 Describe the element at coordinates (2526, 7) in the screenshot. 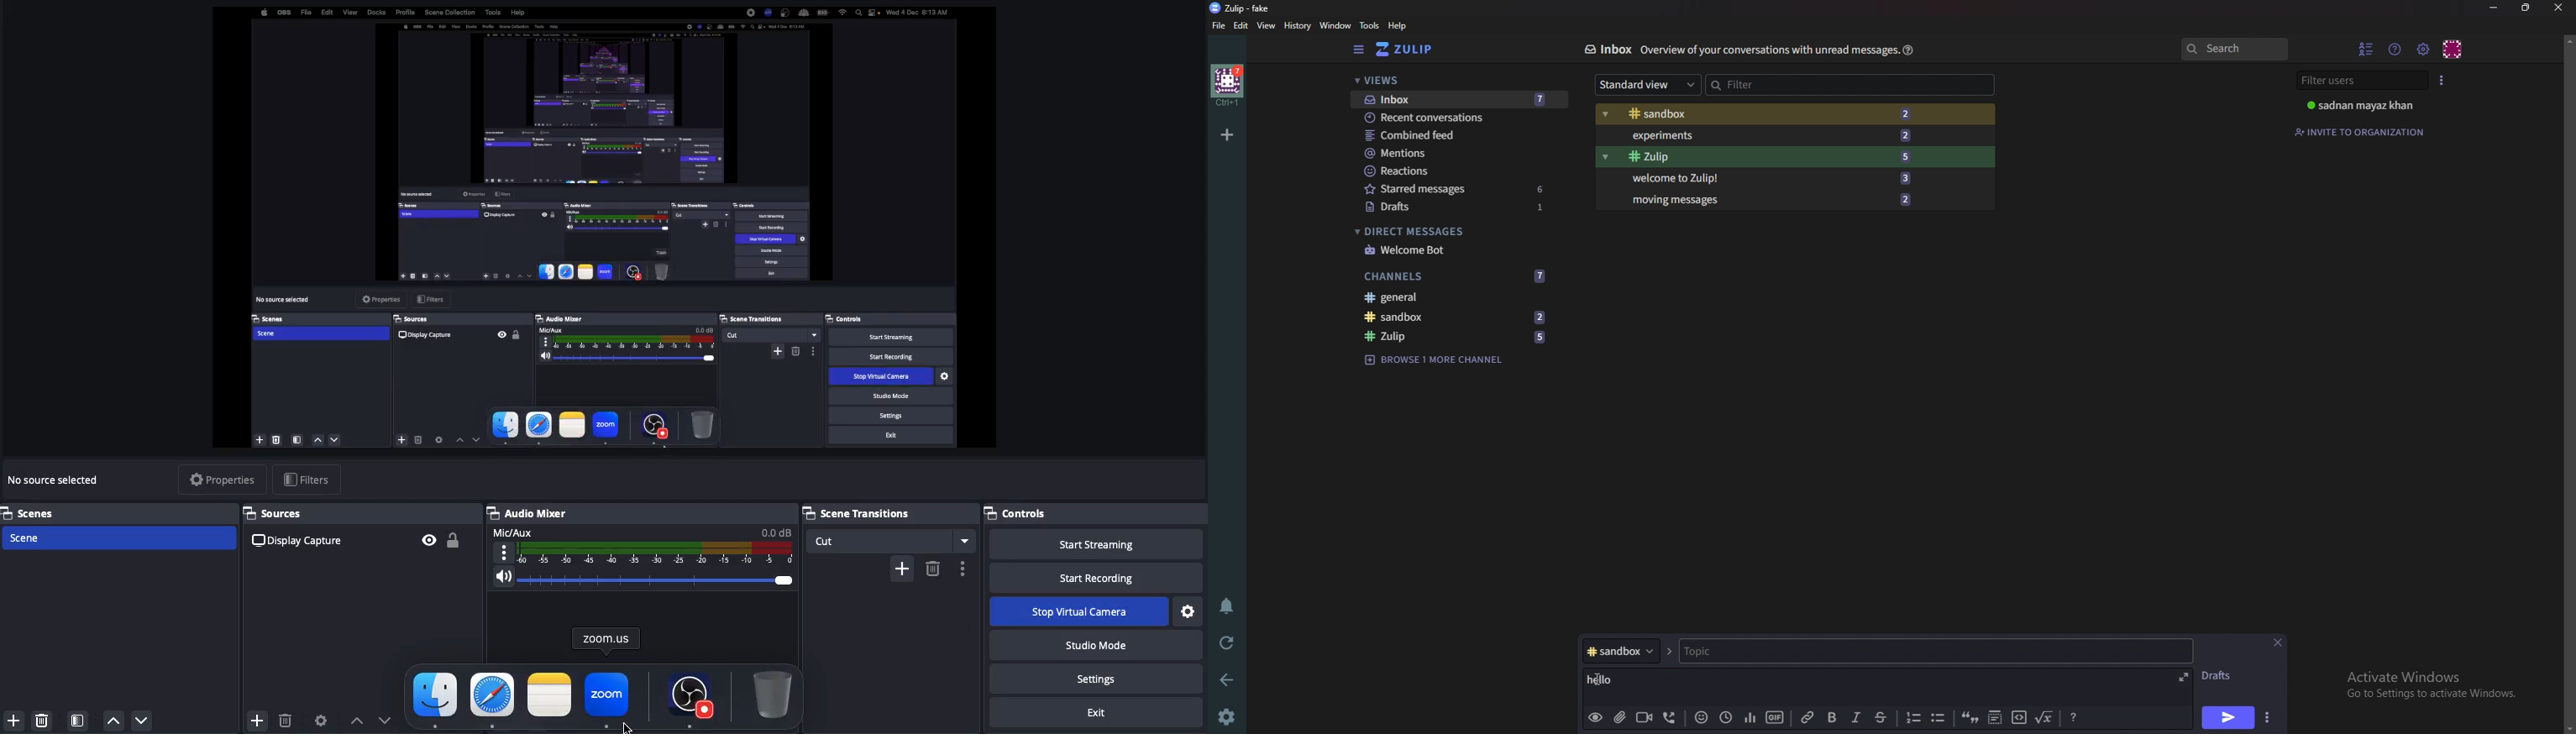

I see `Resize` at that location.